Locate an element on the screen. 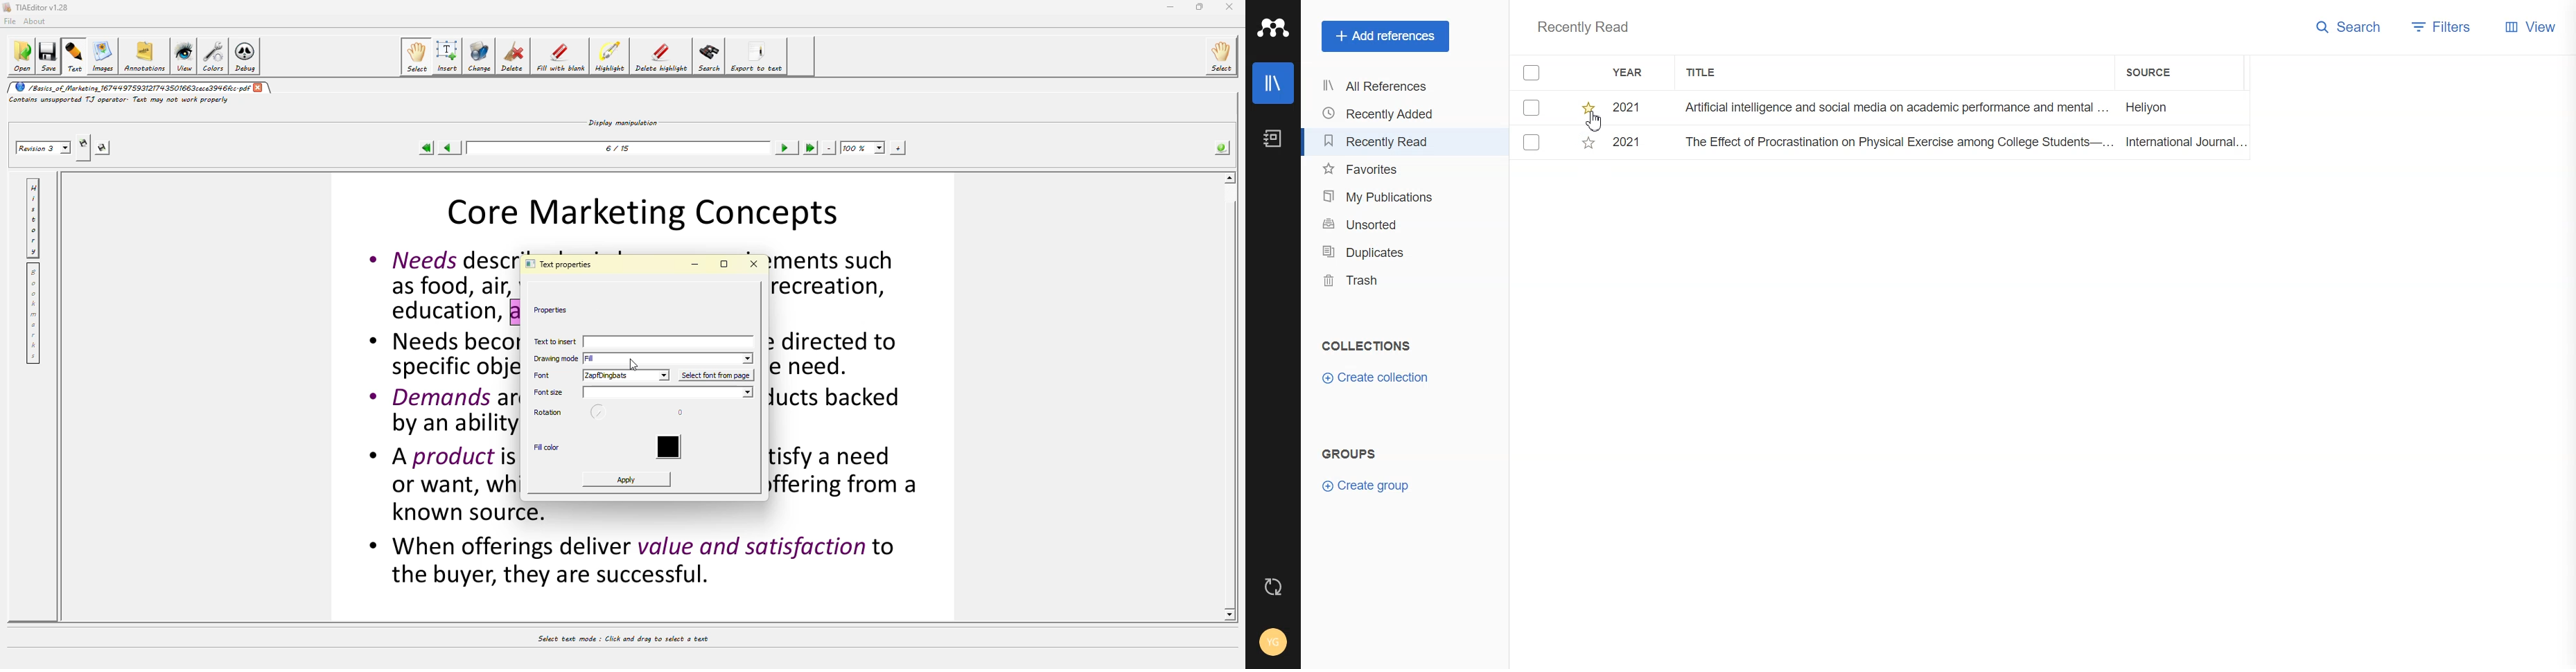  Duplicates is located at coordinates (1382, 252).